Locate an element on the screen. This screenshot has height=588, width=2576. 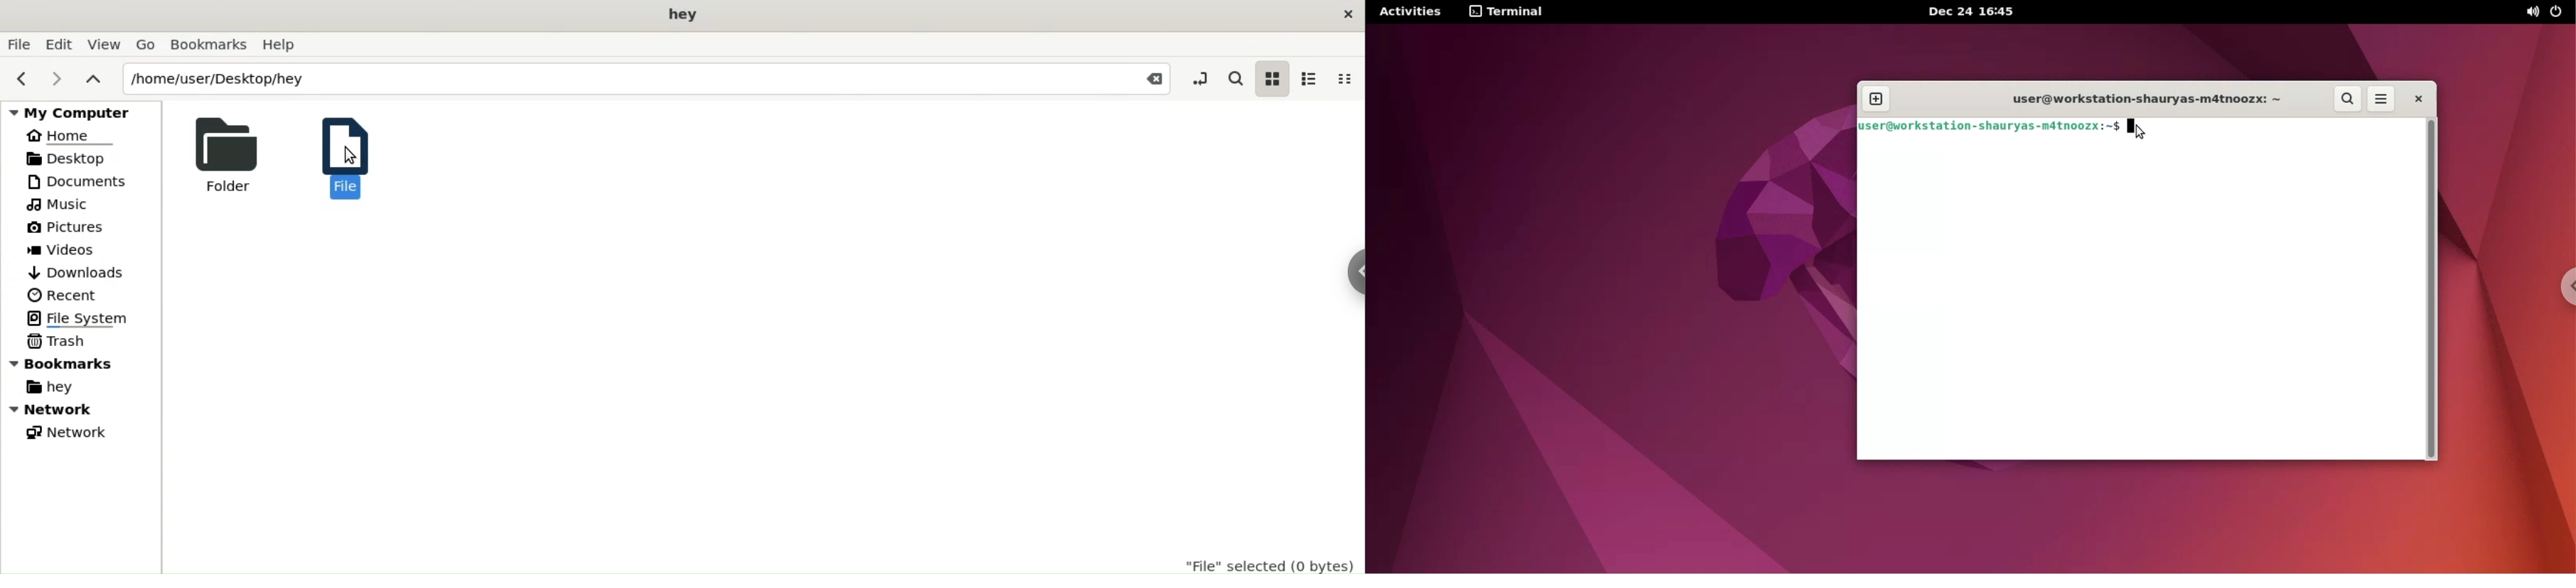
File is located at coordinates (343, 157).